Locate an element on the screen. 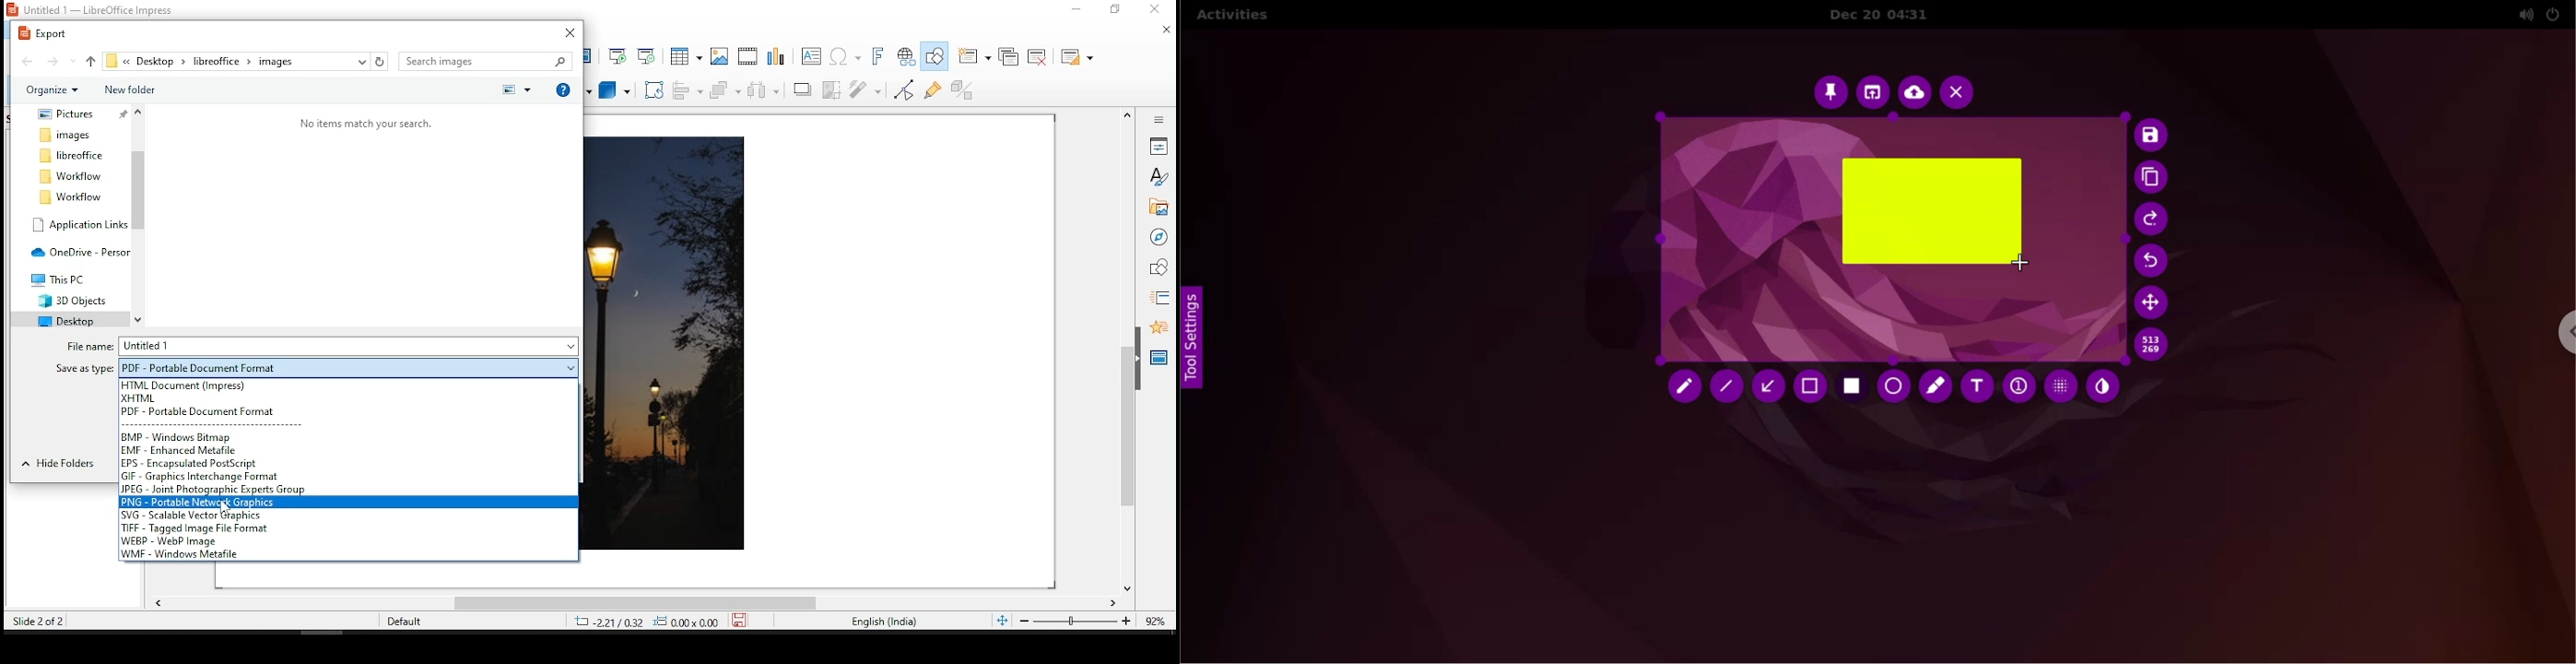 The width and height of the screenshot is (2576, 672). distribute is located at coordinates (765, 90).